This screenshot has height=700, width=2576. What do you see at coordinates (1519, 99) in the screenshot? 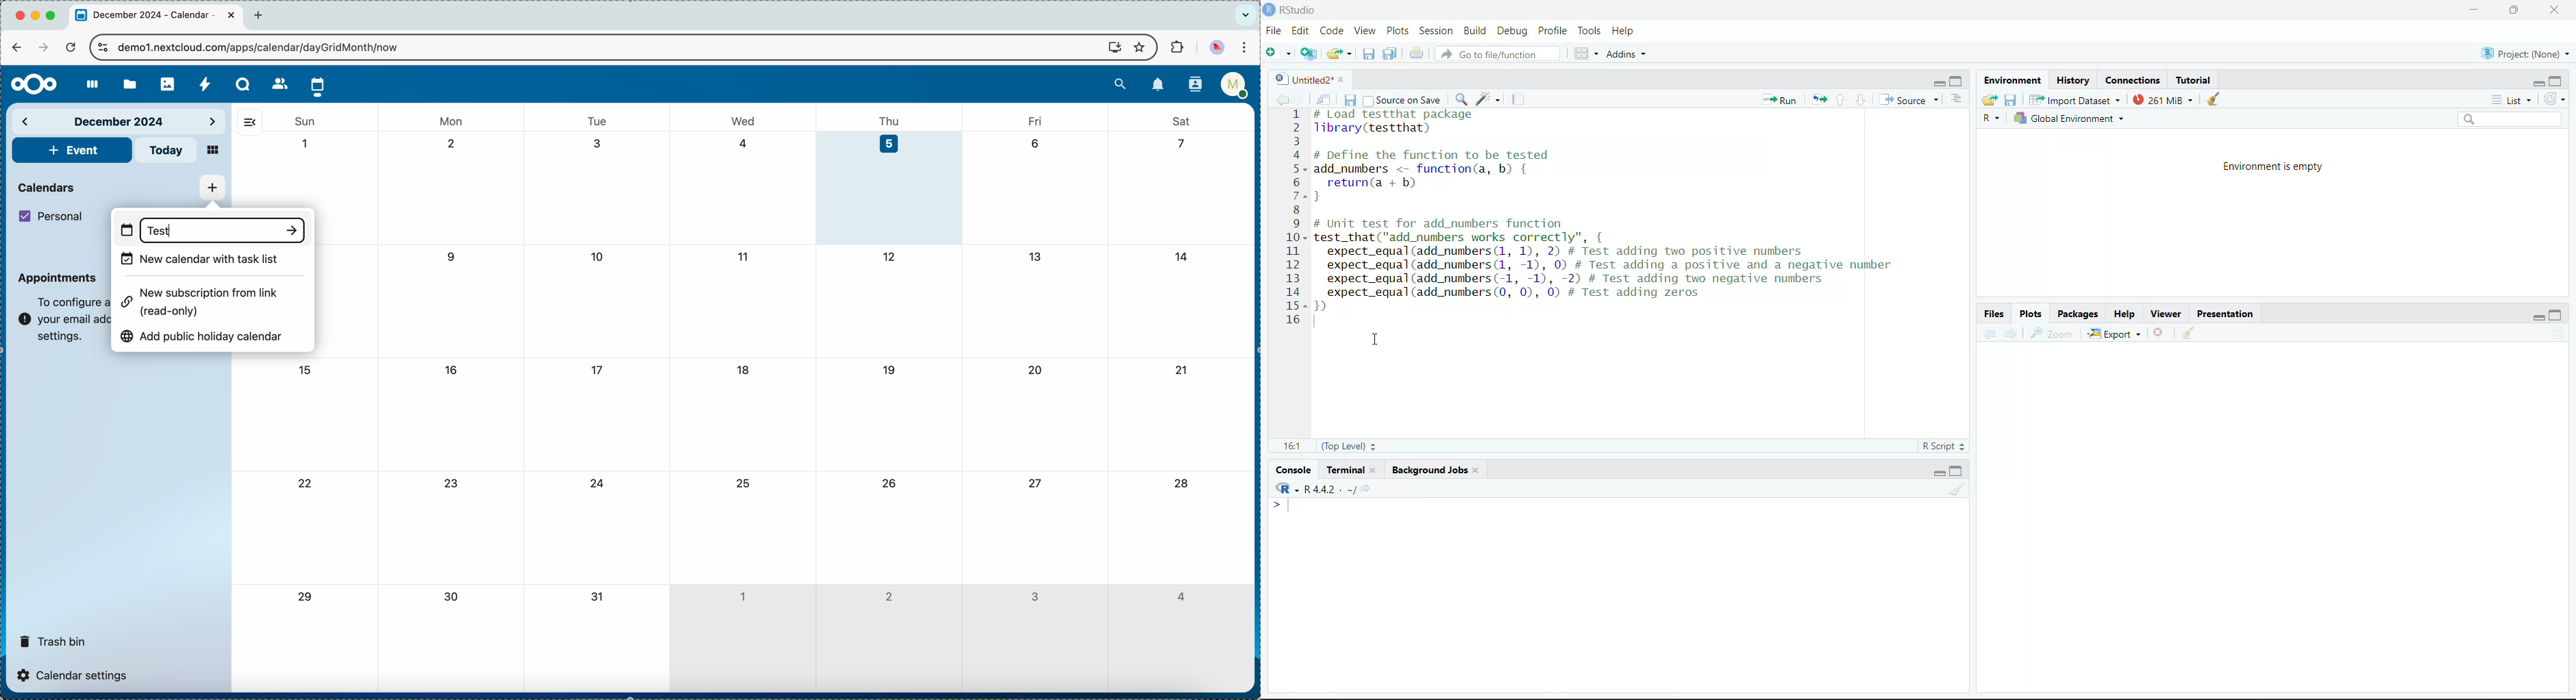
I see `compile report` at bounding box center [1519, 99].